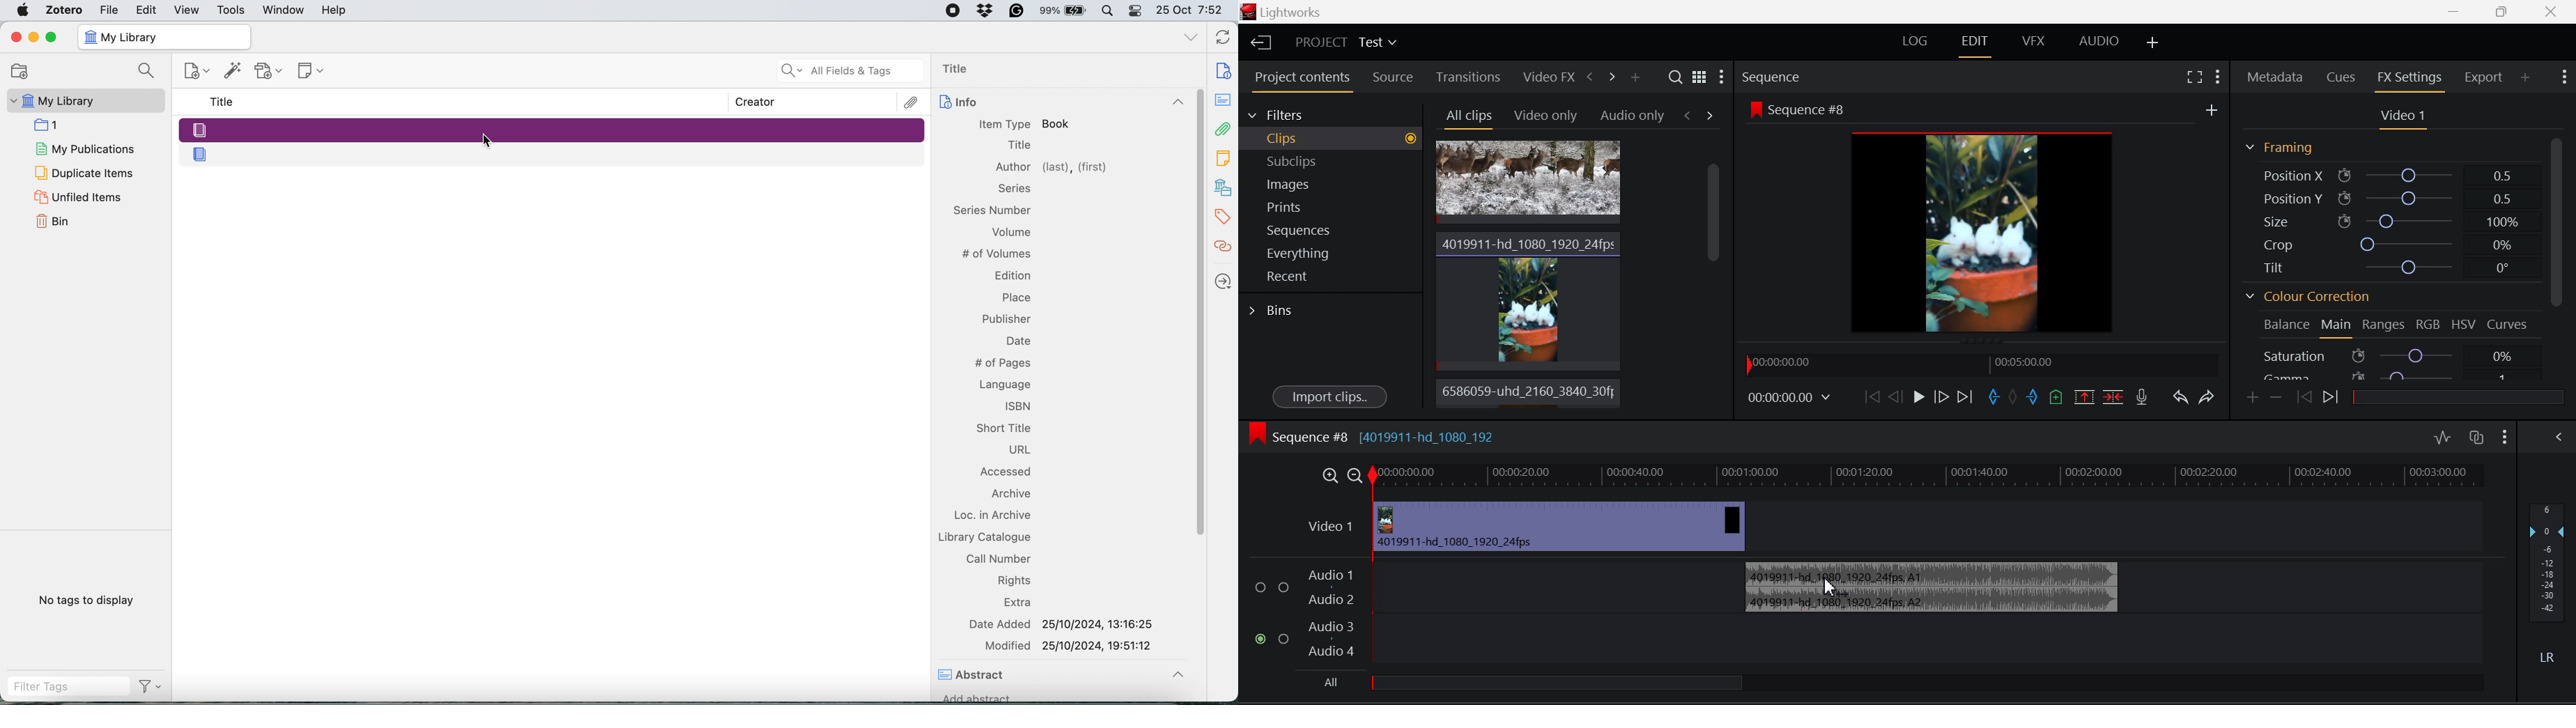 This screenshot has width=2576, height=728. Describe the element at coordinates (1467, 76) in the screenshot. I see `Transitions` at that location.